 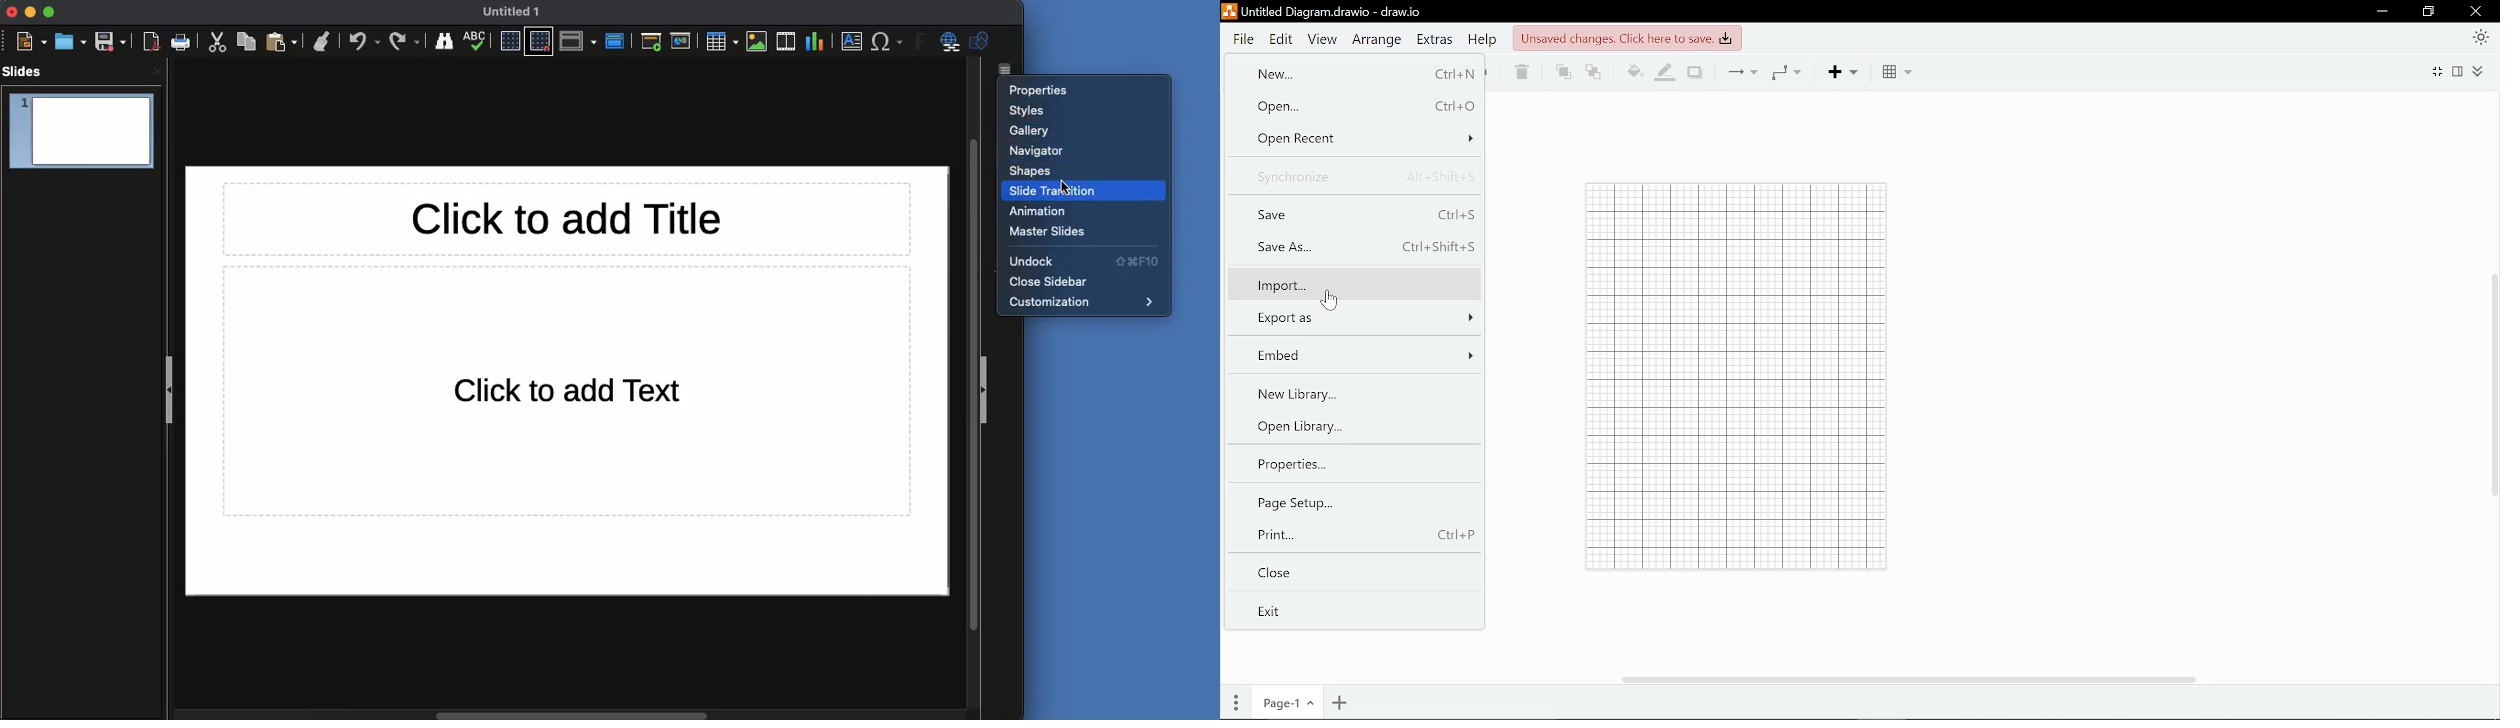 What do you see at coordinates (1354, 318) in the screenshot?
I see `Export as` at bounding box center [1354, 318].